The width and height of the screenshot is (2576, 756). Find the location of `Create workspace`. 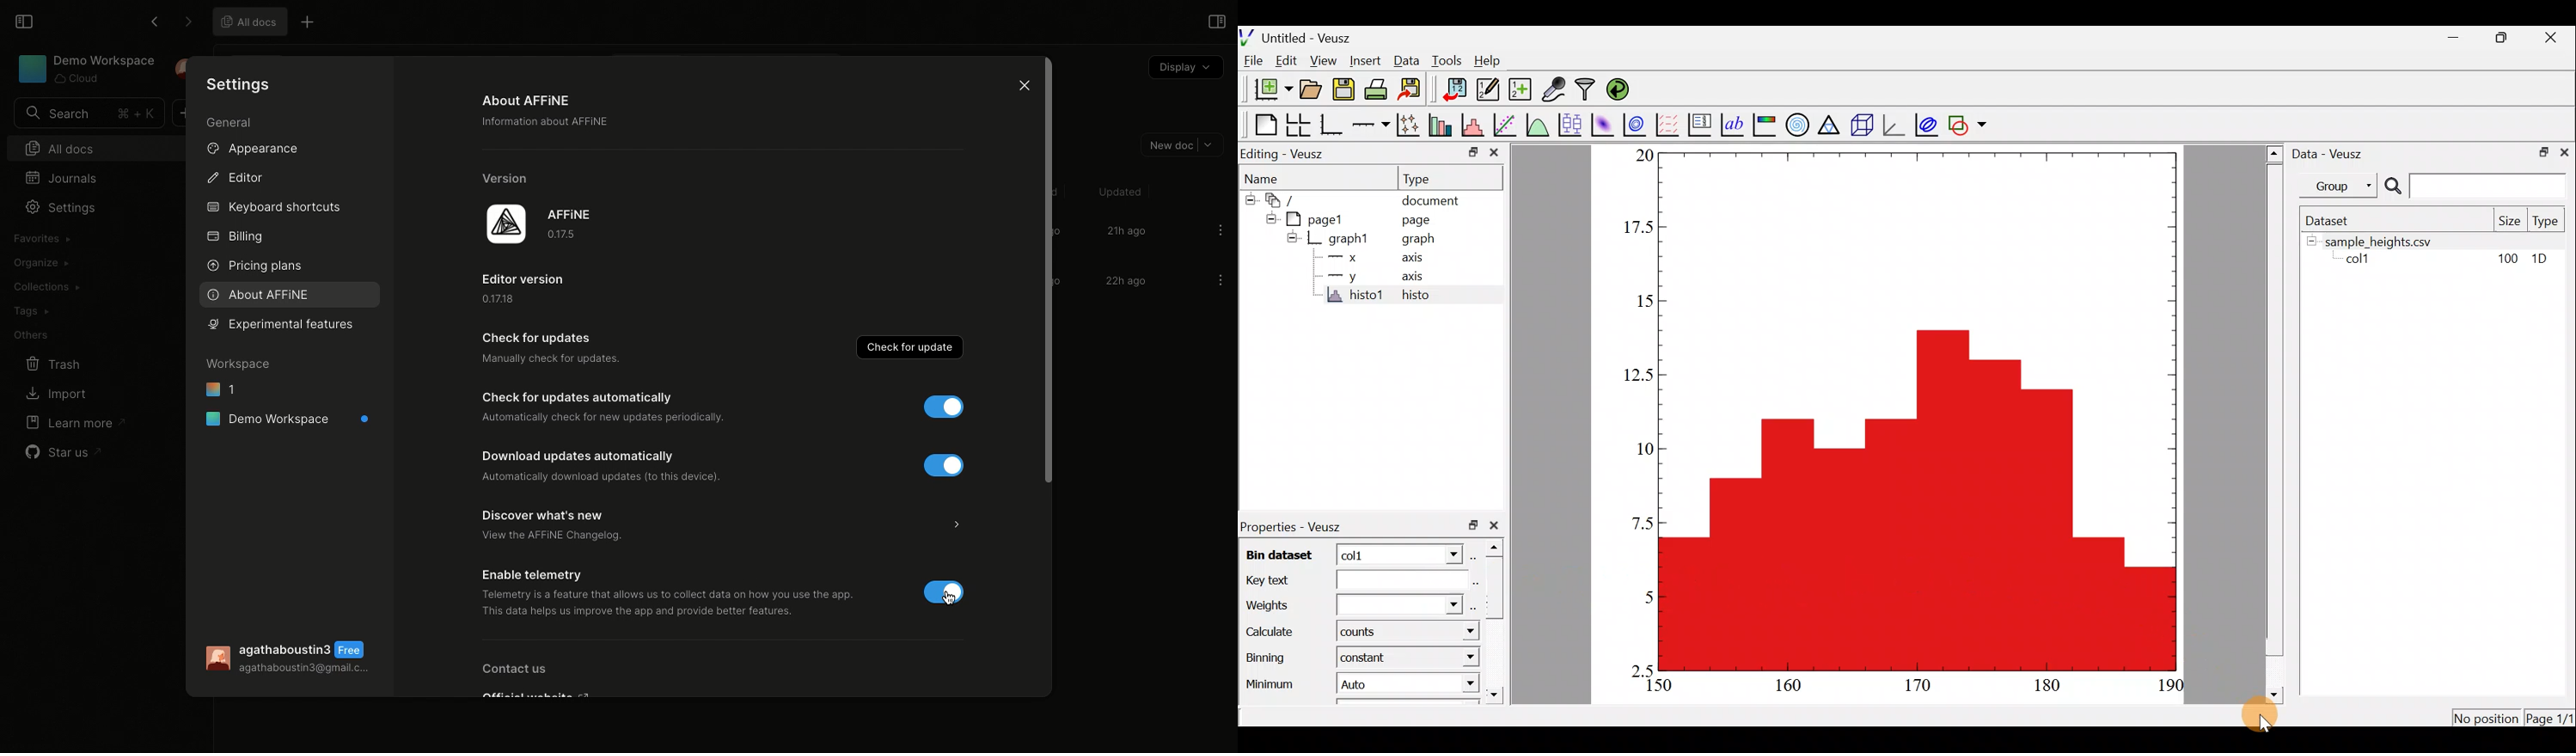

Create workspace is located at coordinates (84, 261).